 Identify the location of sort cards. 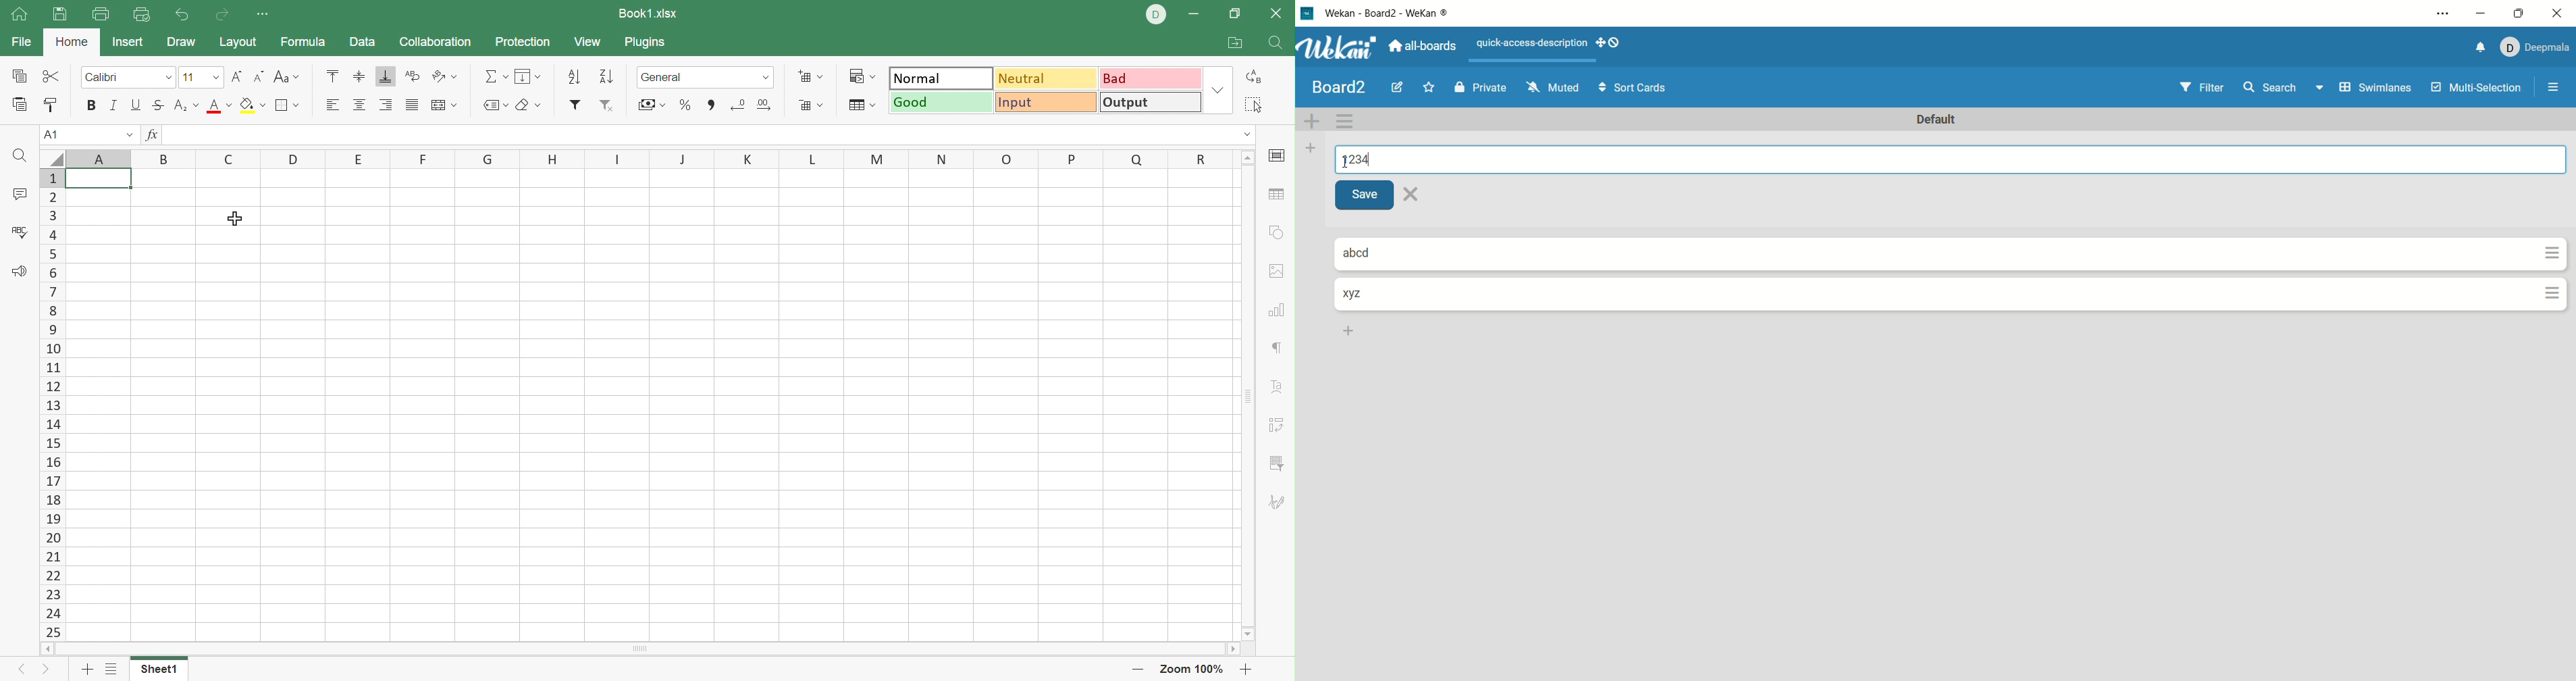
(1630, 88).